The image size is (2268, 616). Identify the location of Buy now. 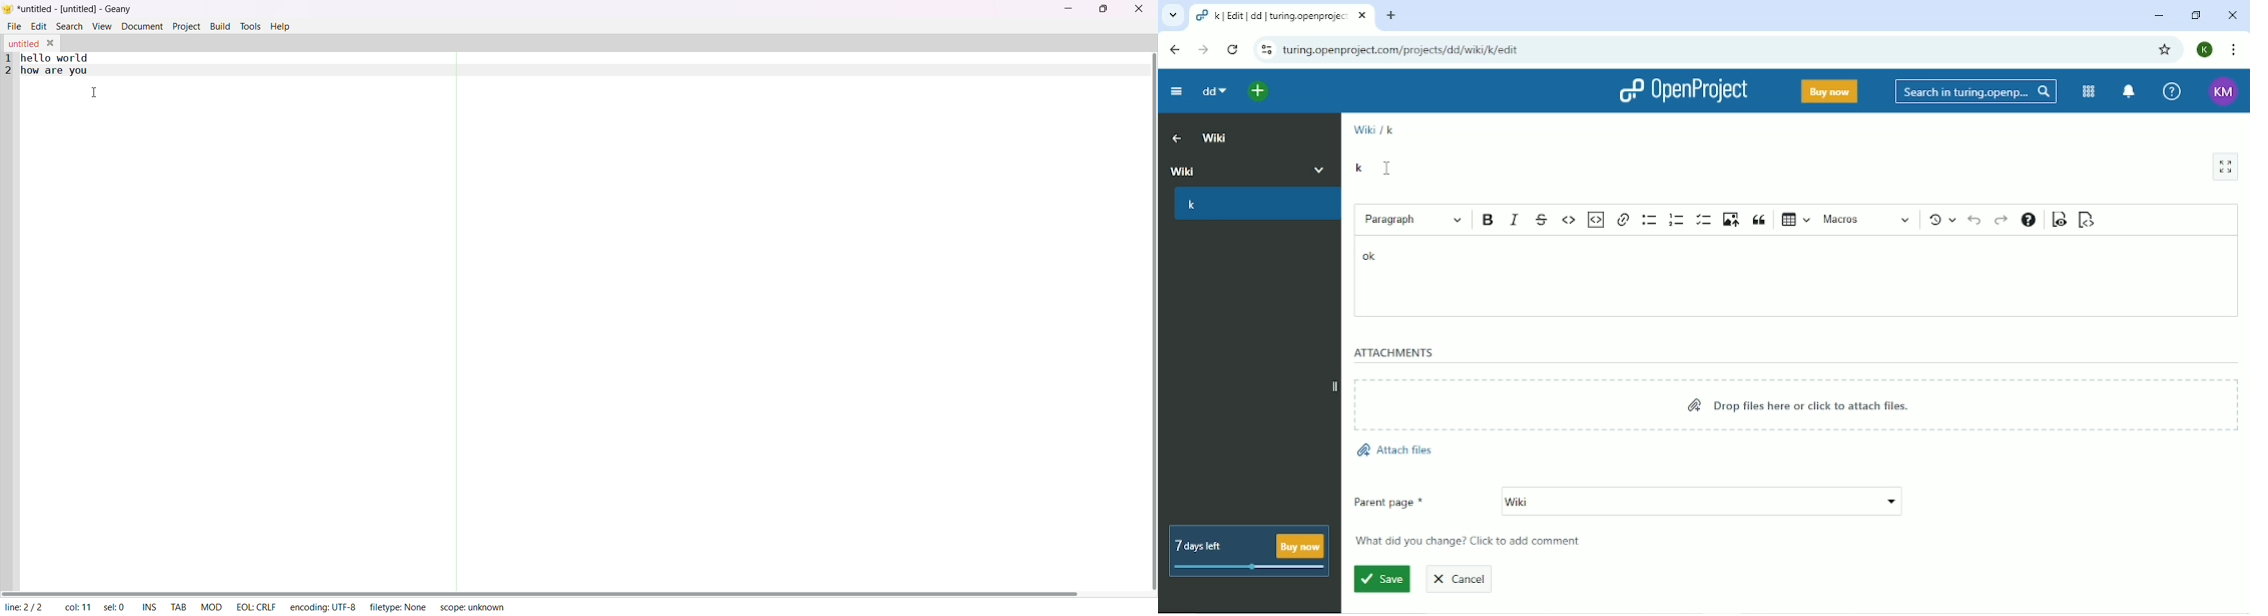
(1828, 92).